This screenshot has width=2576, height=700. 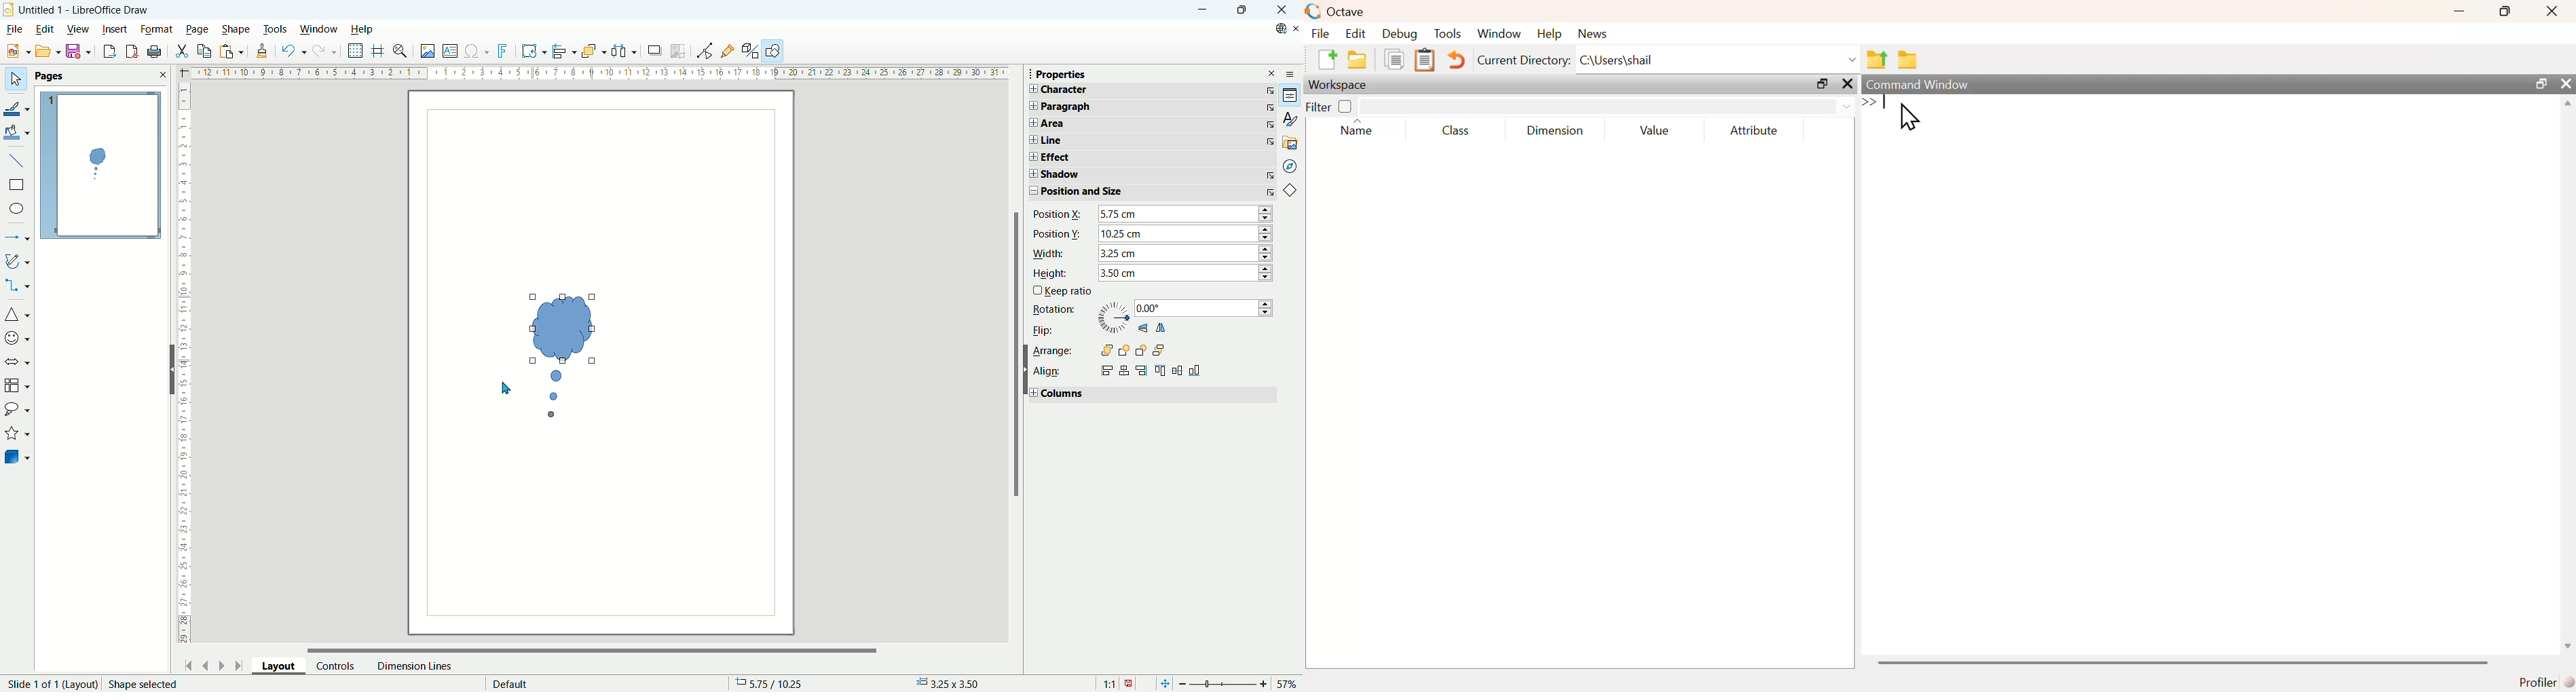 I want to click on Position Y, so click(x=1058, y=233).